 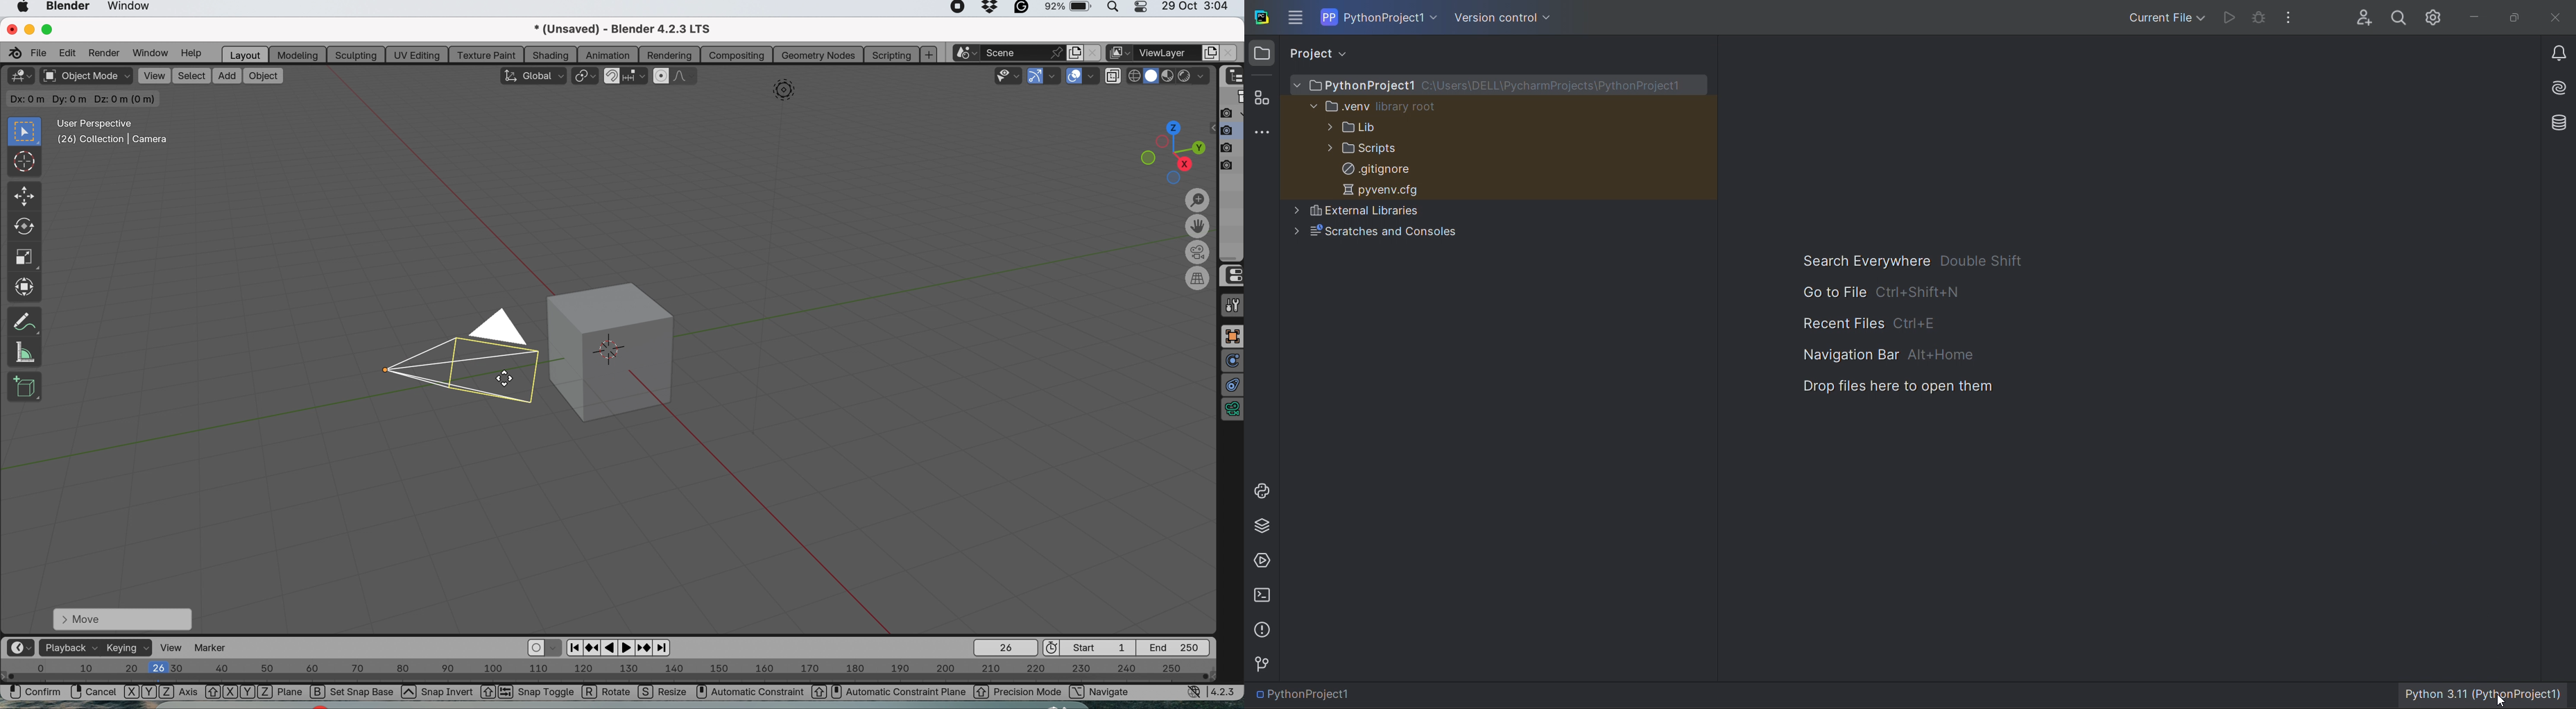 I want to click on final frame, so click(x=1178, y=646).